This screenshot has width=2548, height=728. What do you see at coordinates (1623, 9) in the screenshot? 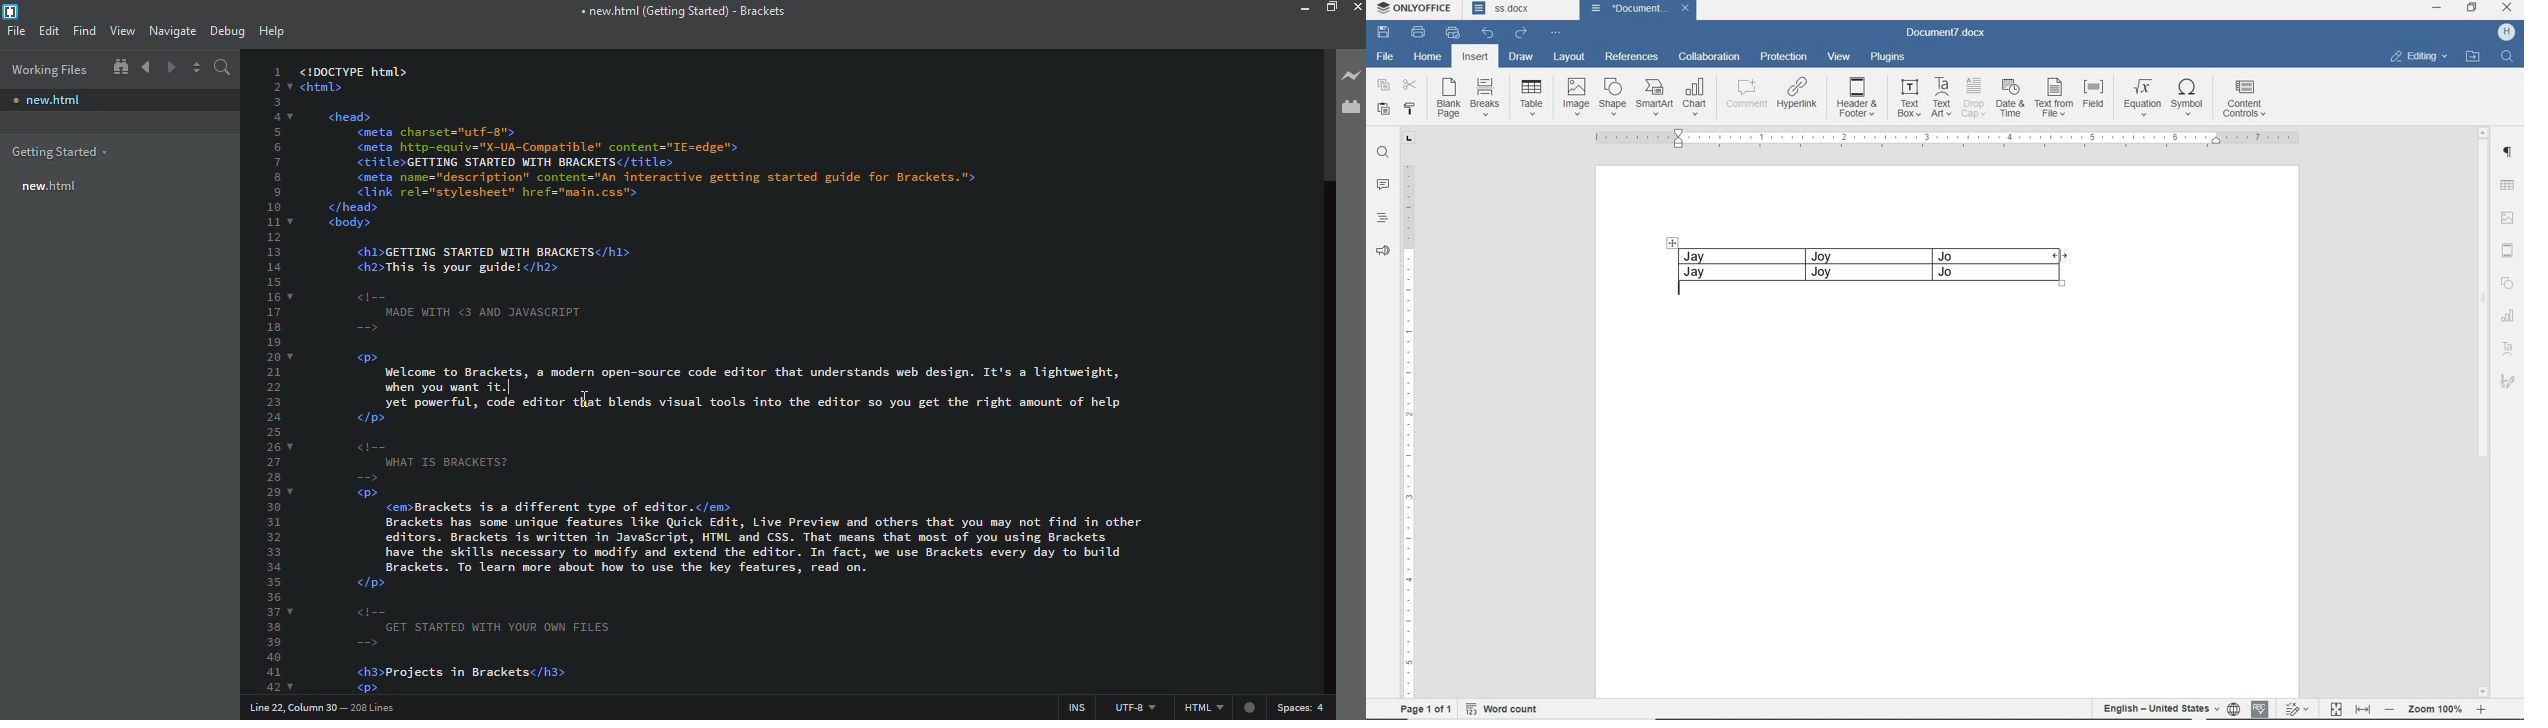
I see `document` at bounding box center [1623, 9].